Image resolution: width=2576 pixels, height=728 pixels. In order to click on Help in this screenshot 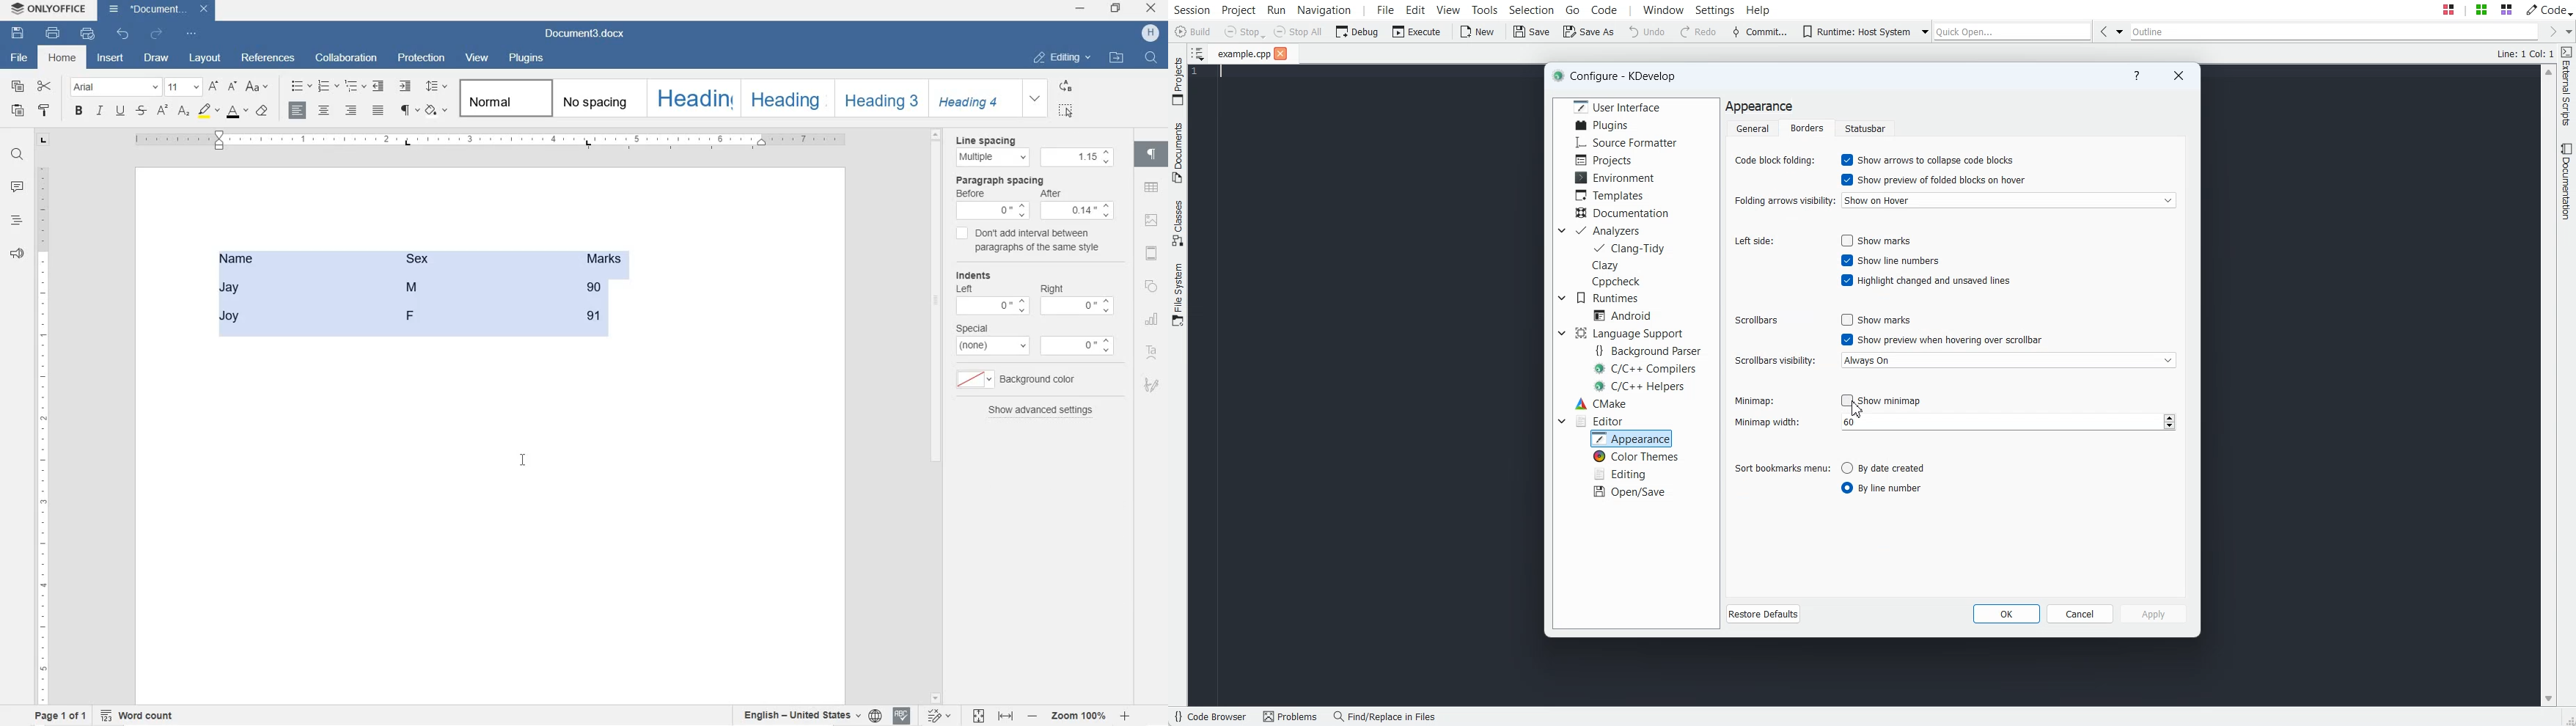, I will do `click(2137, 75)`.